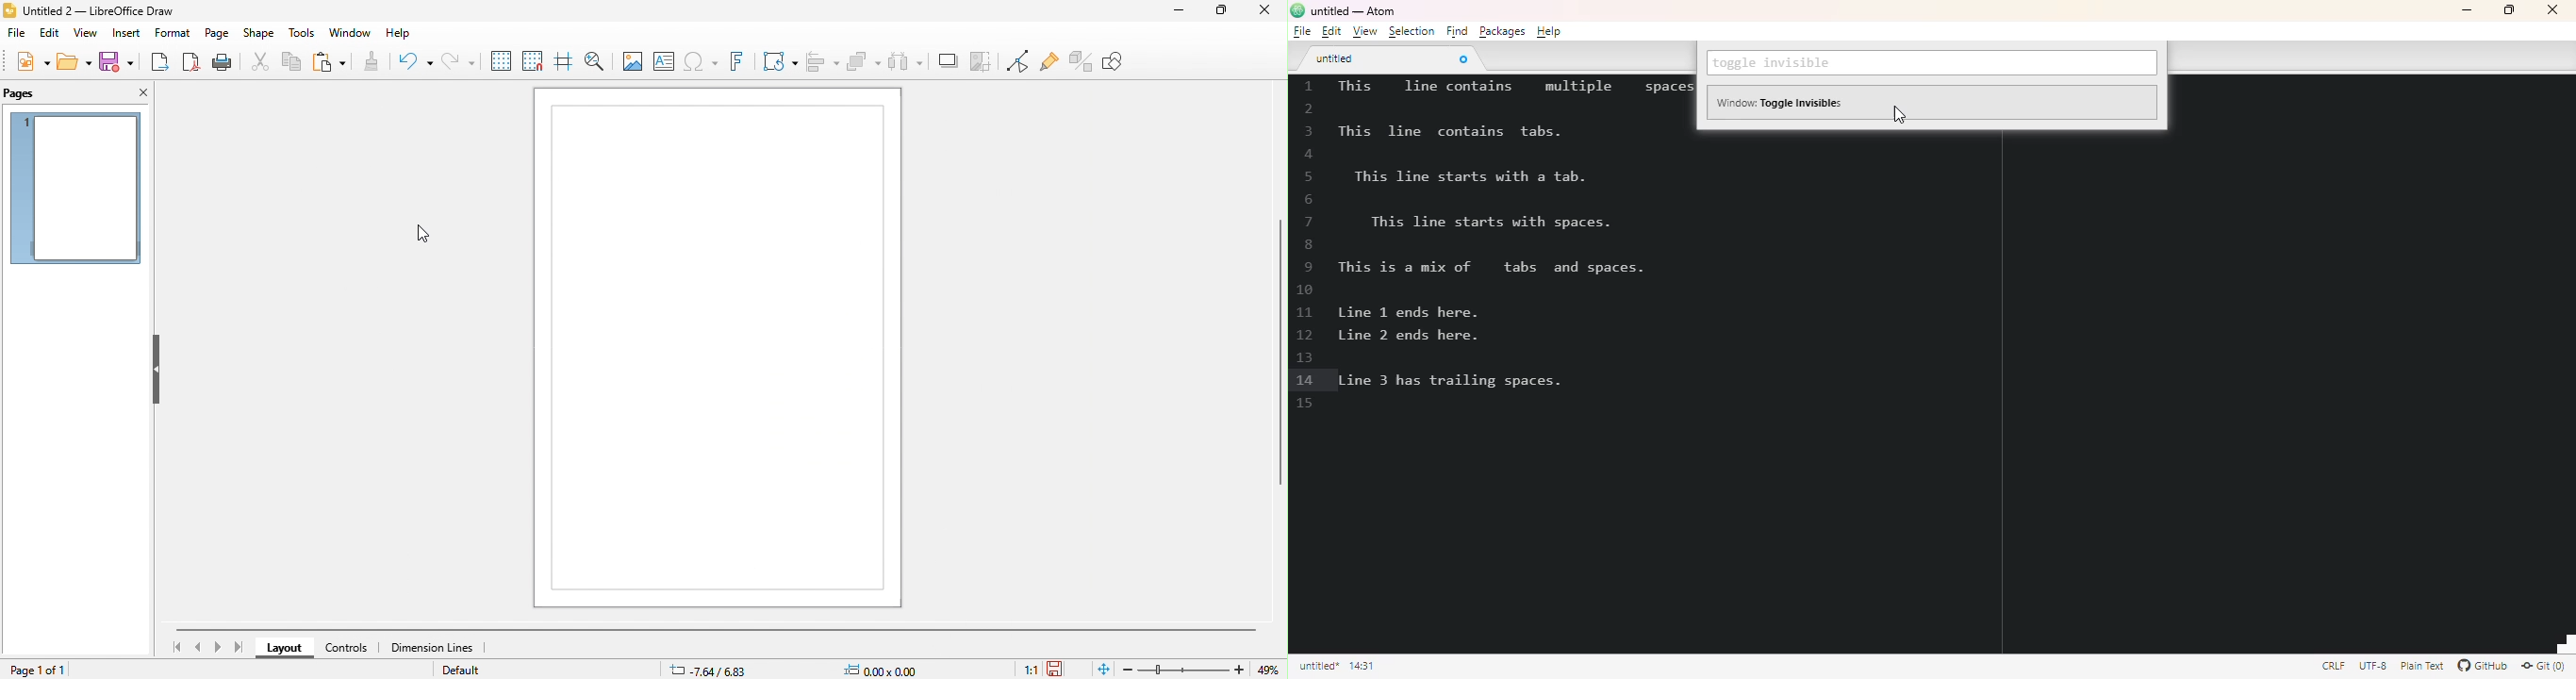 This screenshot has width=2576, height=700. I want to click on layout, so click(282, 650).